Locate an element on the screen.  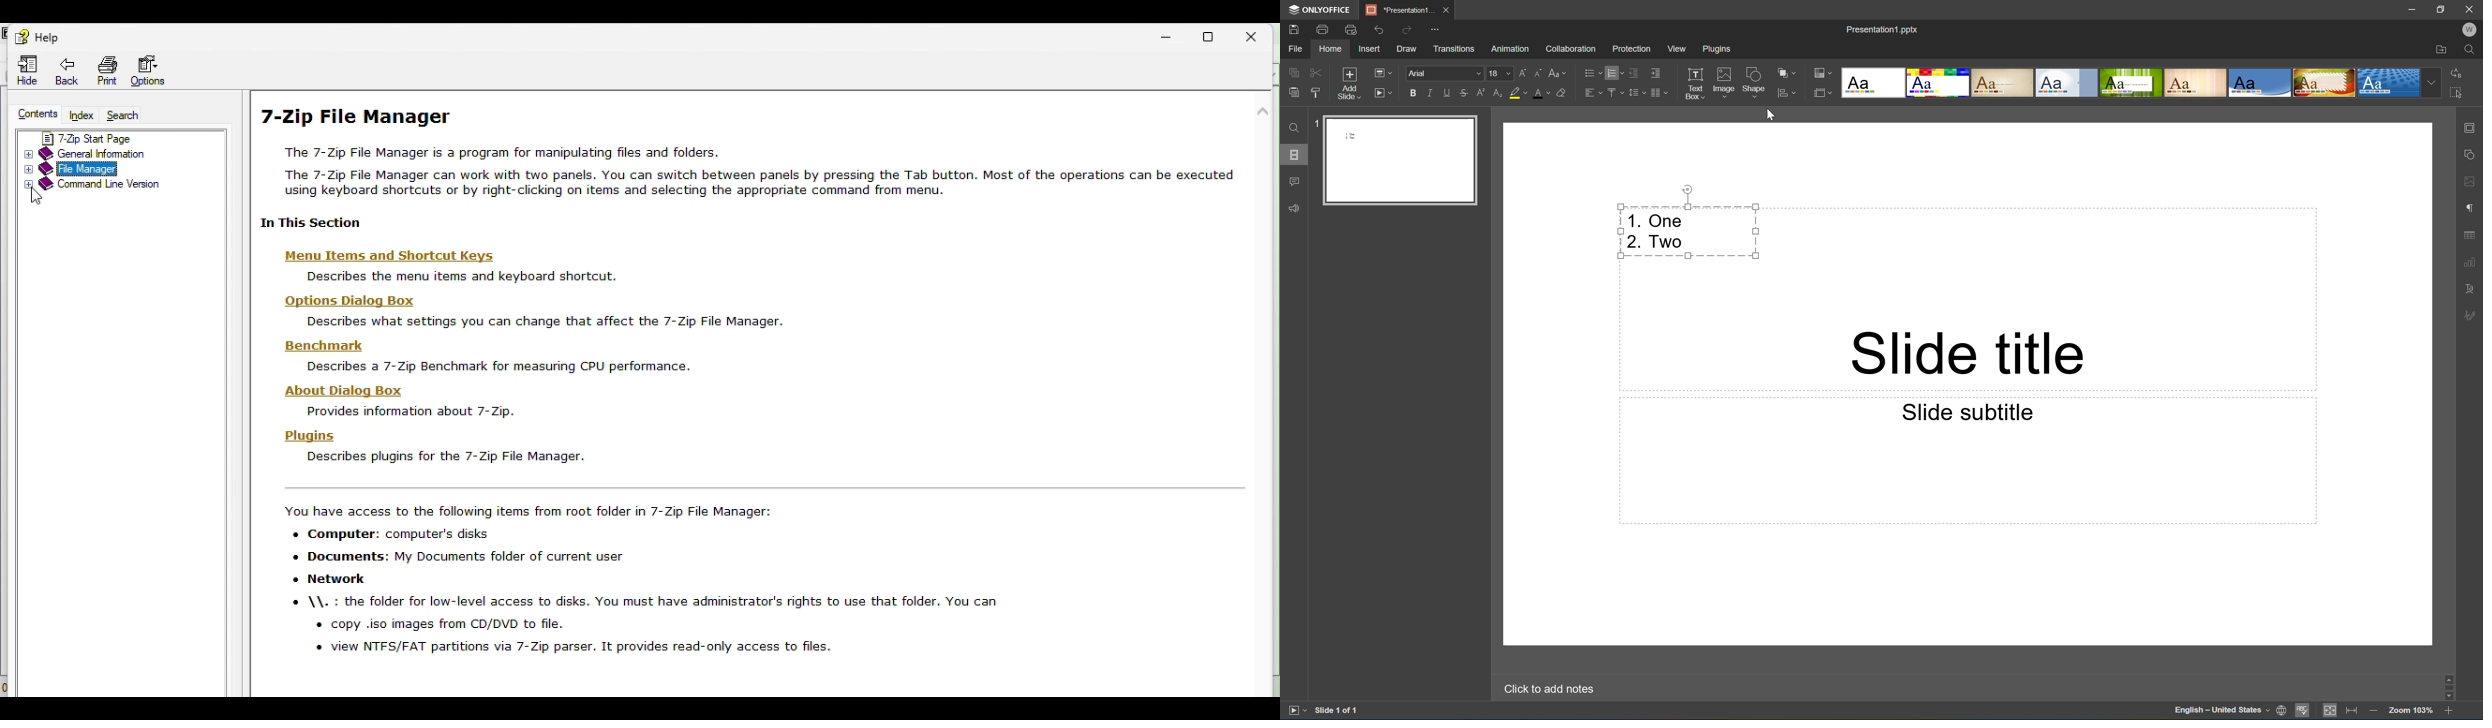
Fit to slide is located at coordinates (2331, 710).